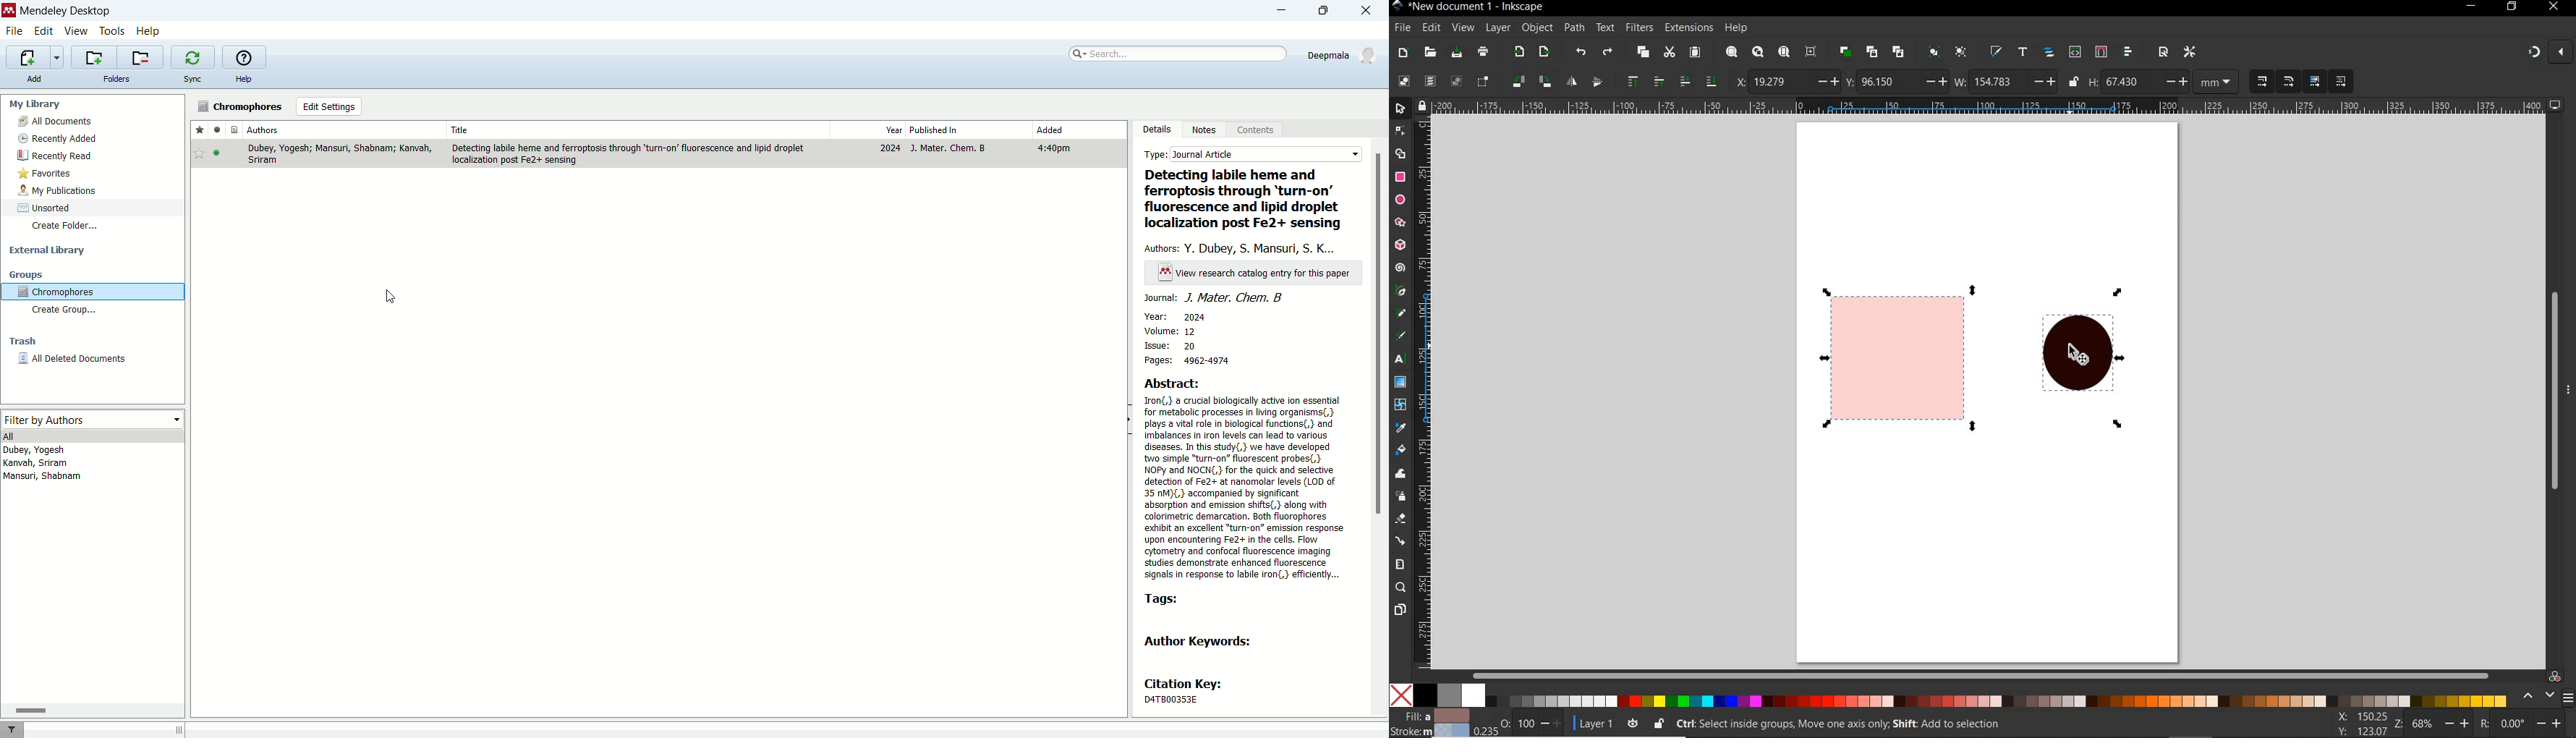 Image resolution: width=2576 pixels, height=756 pixels. What do you see at coordinates (2552, 7) in the screenshot?
I see `close` at bounding box center [2552, 7].